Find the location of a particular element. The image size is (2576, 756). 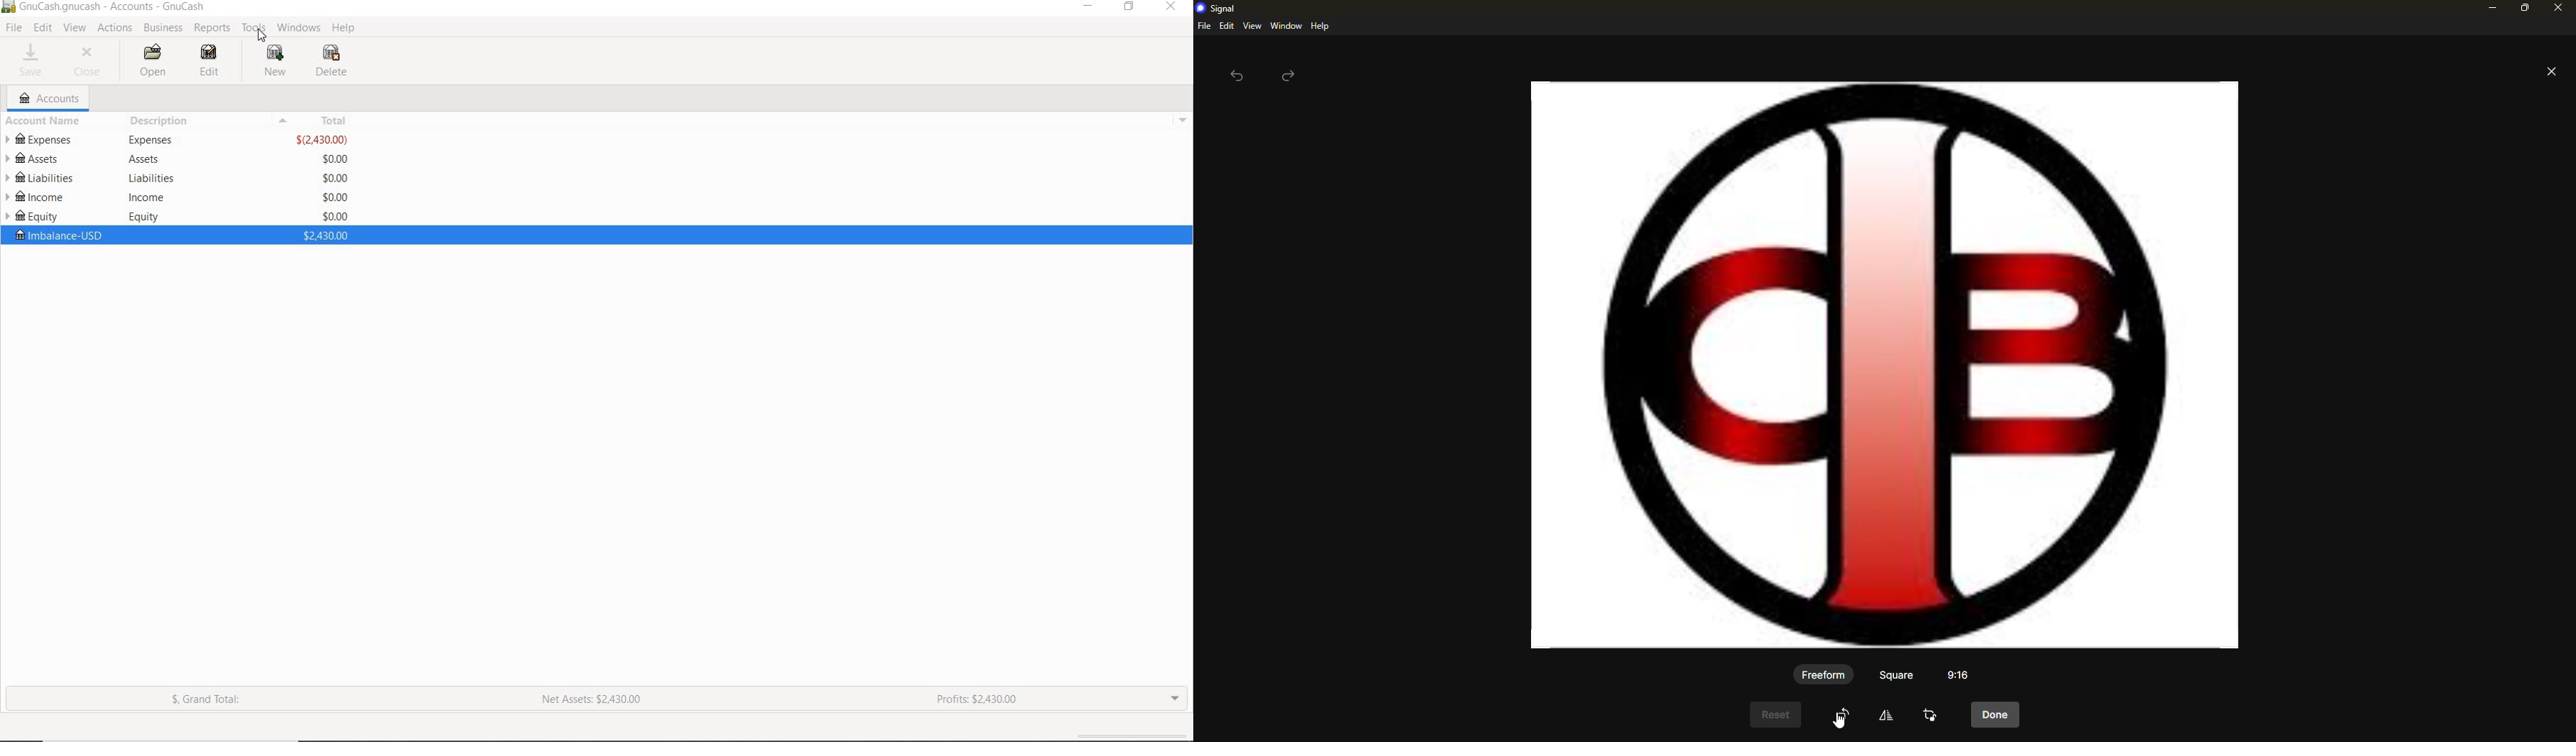

maximize is located at coordinates (2521, 7).